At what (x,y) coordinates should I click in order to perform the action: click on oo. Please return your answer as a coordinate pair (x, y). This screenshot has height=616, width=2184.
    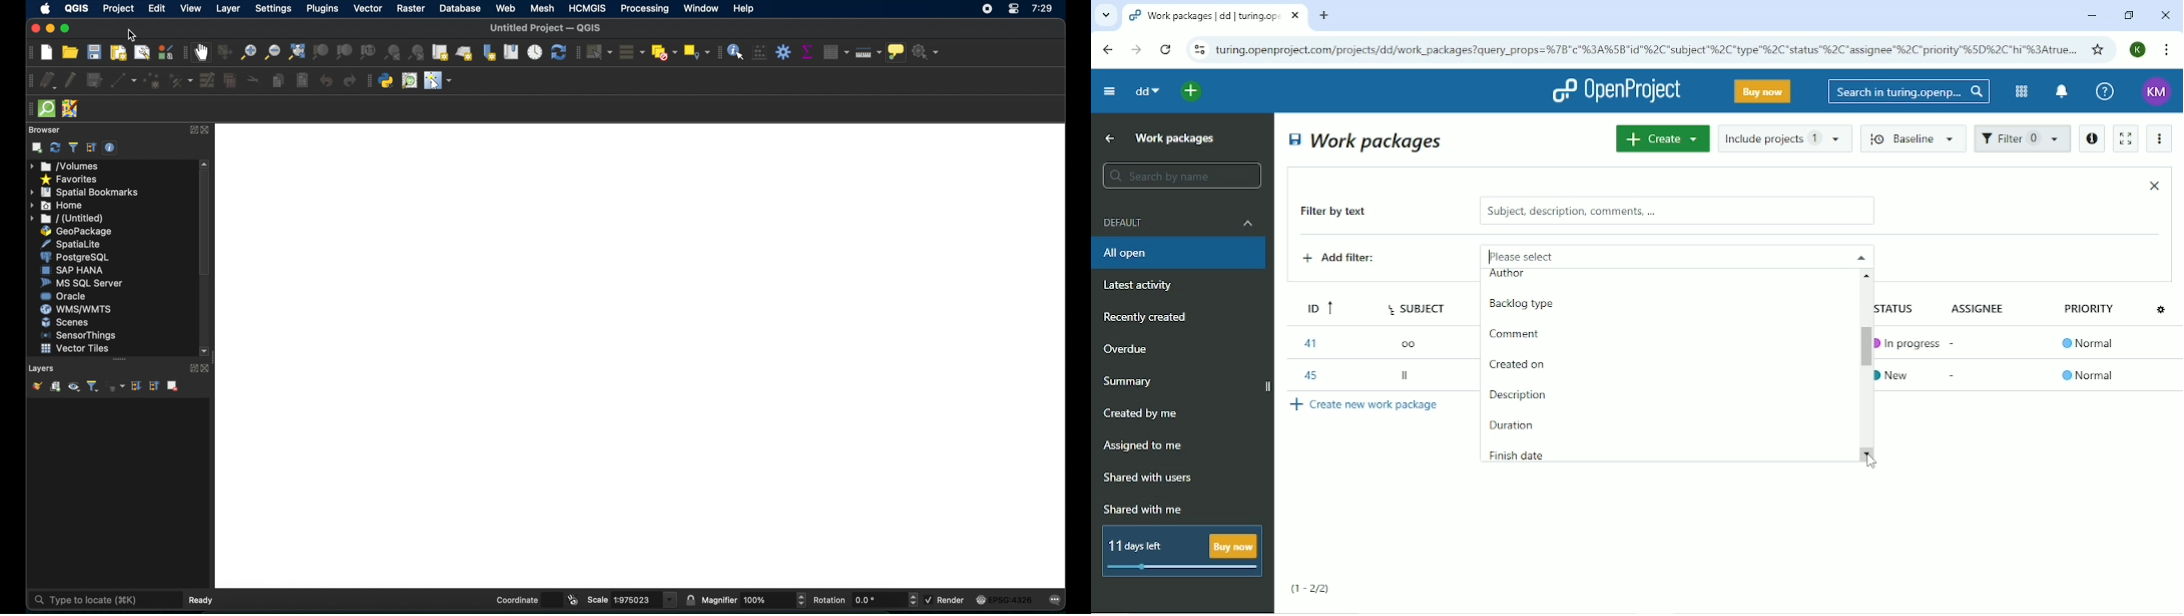
    Looking at the image, I should click on (1414, 342).